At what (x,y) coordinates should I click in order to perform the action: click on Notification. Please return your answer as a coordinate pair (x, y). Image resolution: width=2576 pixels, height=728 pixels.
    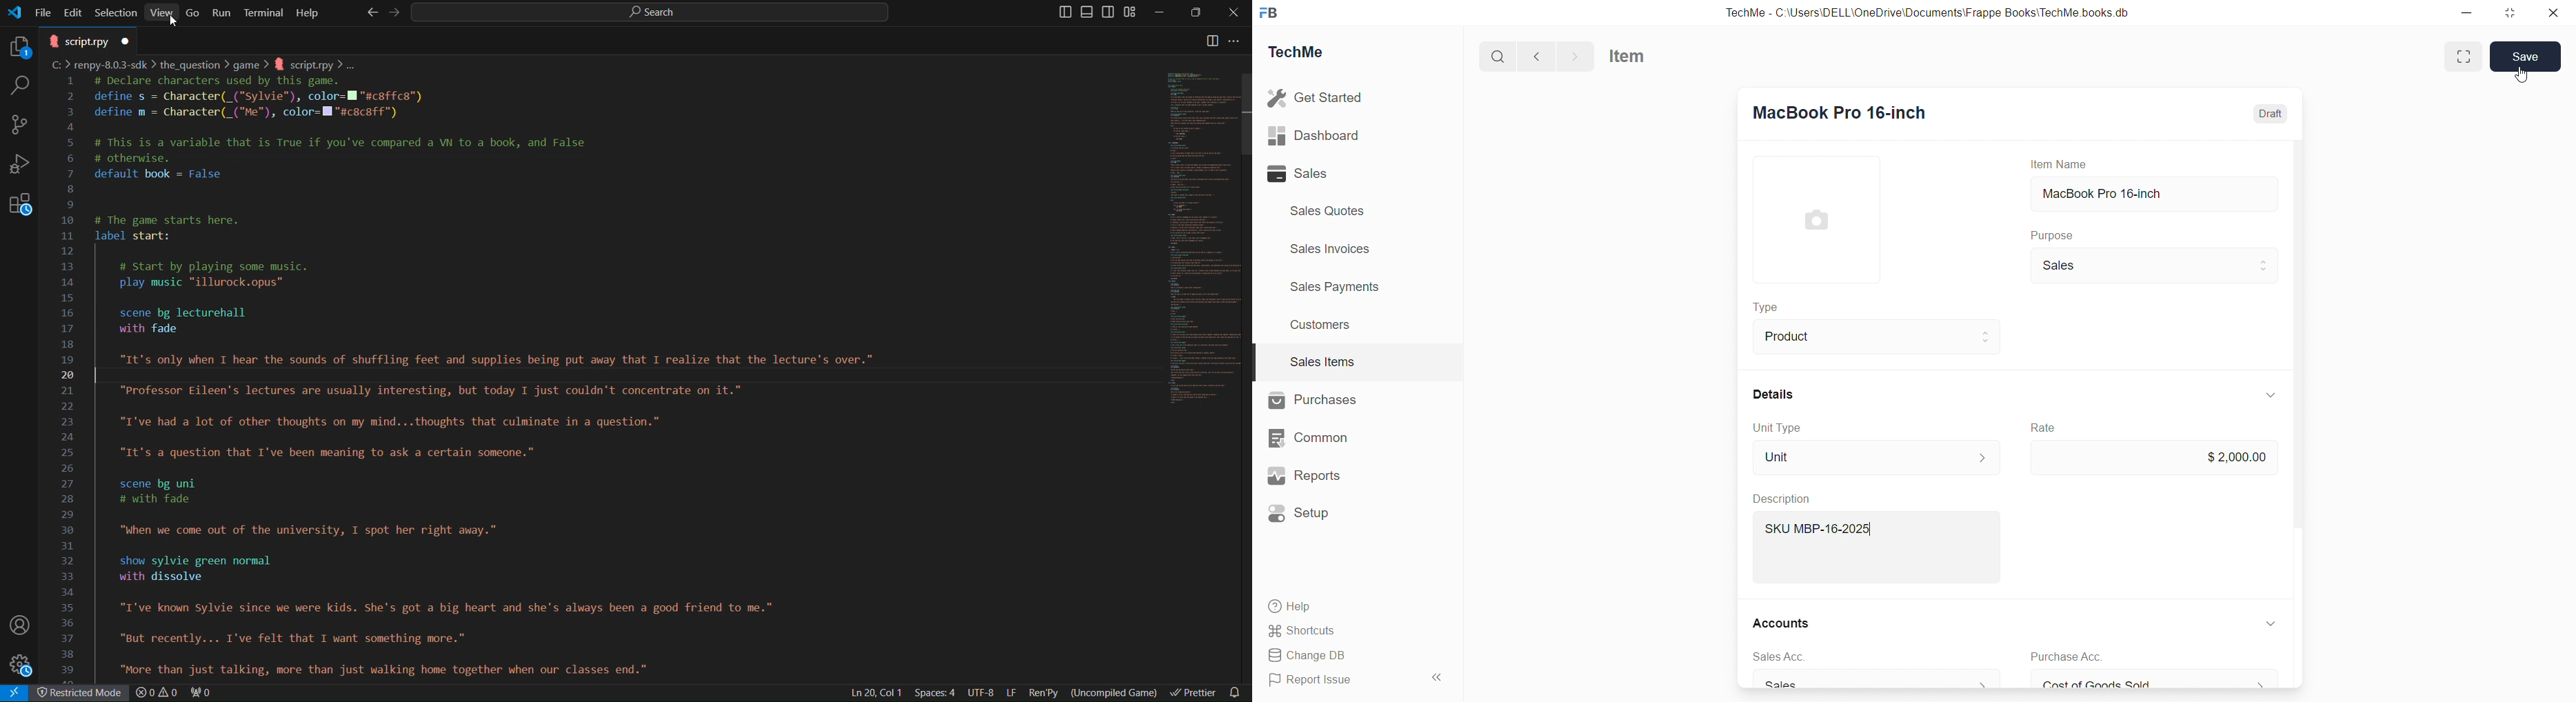
    Looking at the image, I should click on (1238, 692).